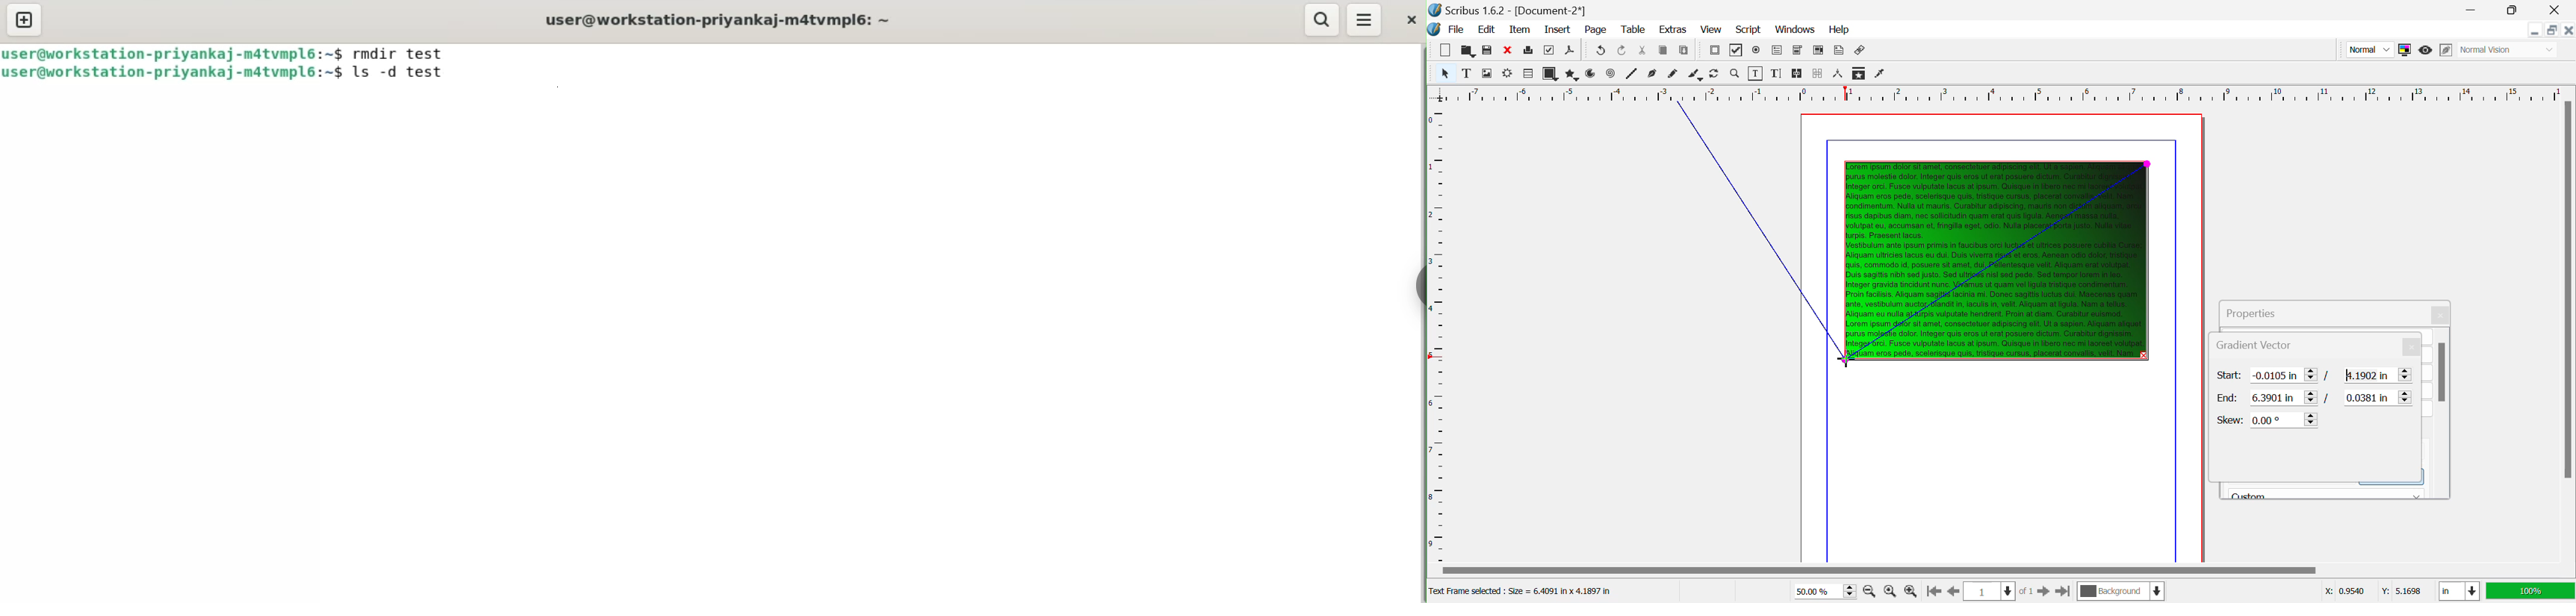  What do you see at coordinates (1487, 50) in the screenshot?
I see `Save` at bounding box center [1487, 50].